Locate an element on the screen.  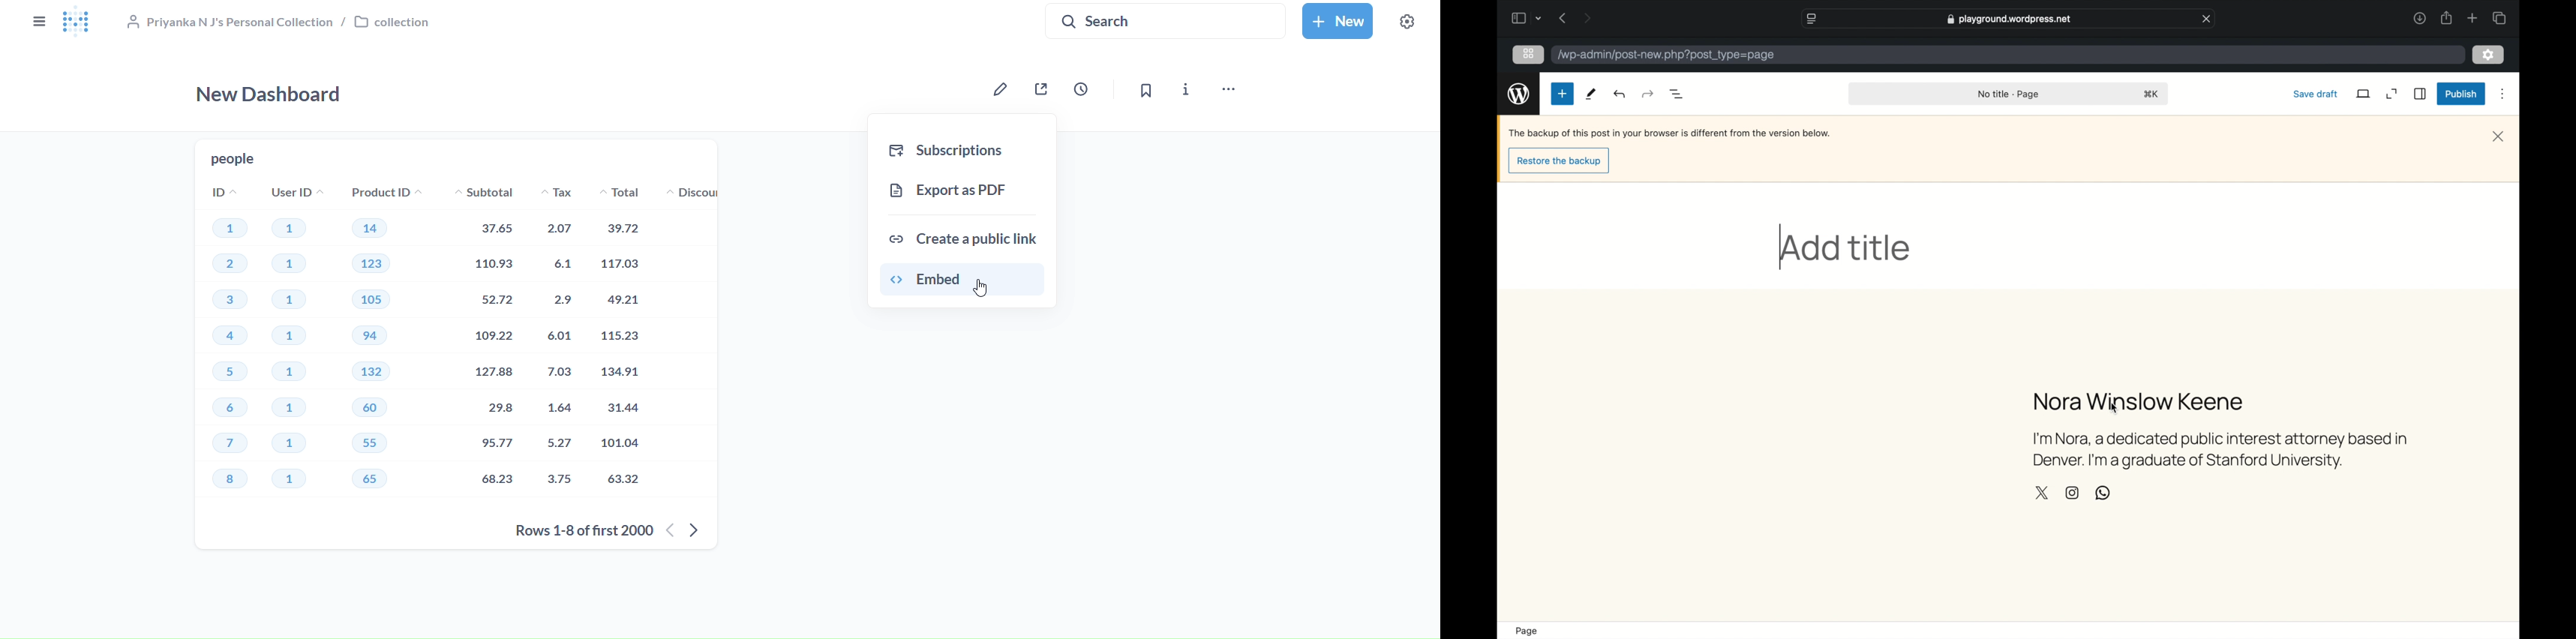
grid view is located at coordinates (1528, 53).